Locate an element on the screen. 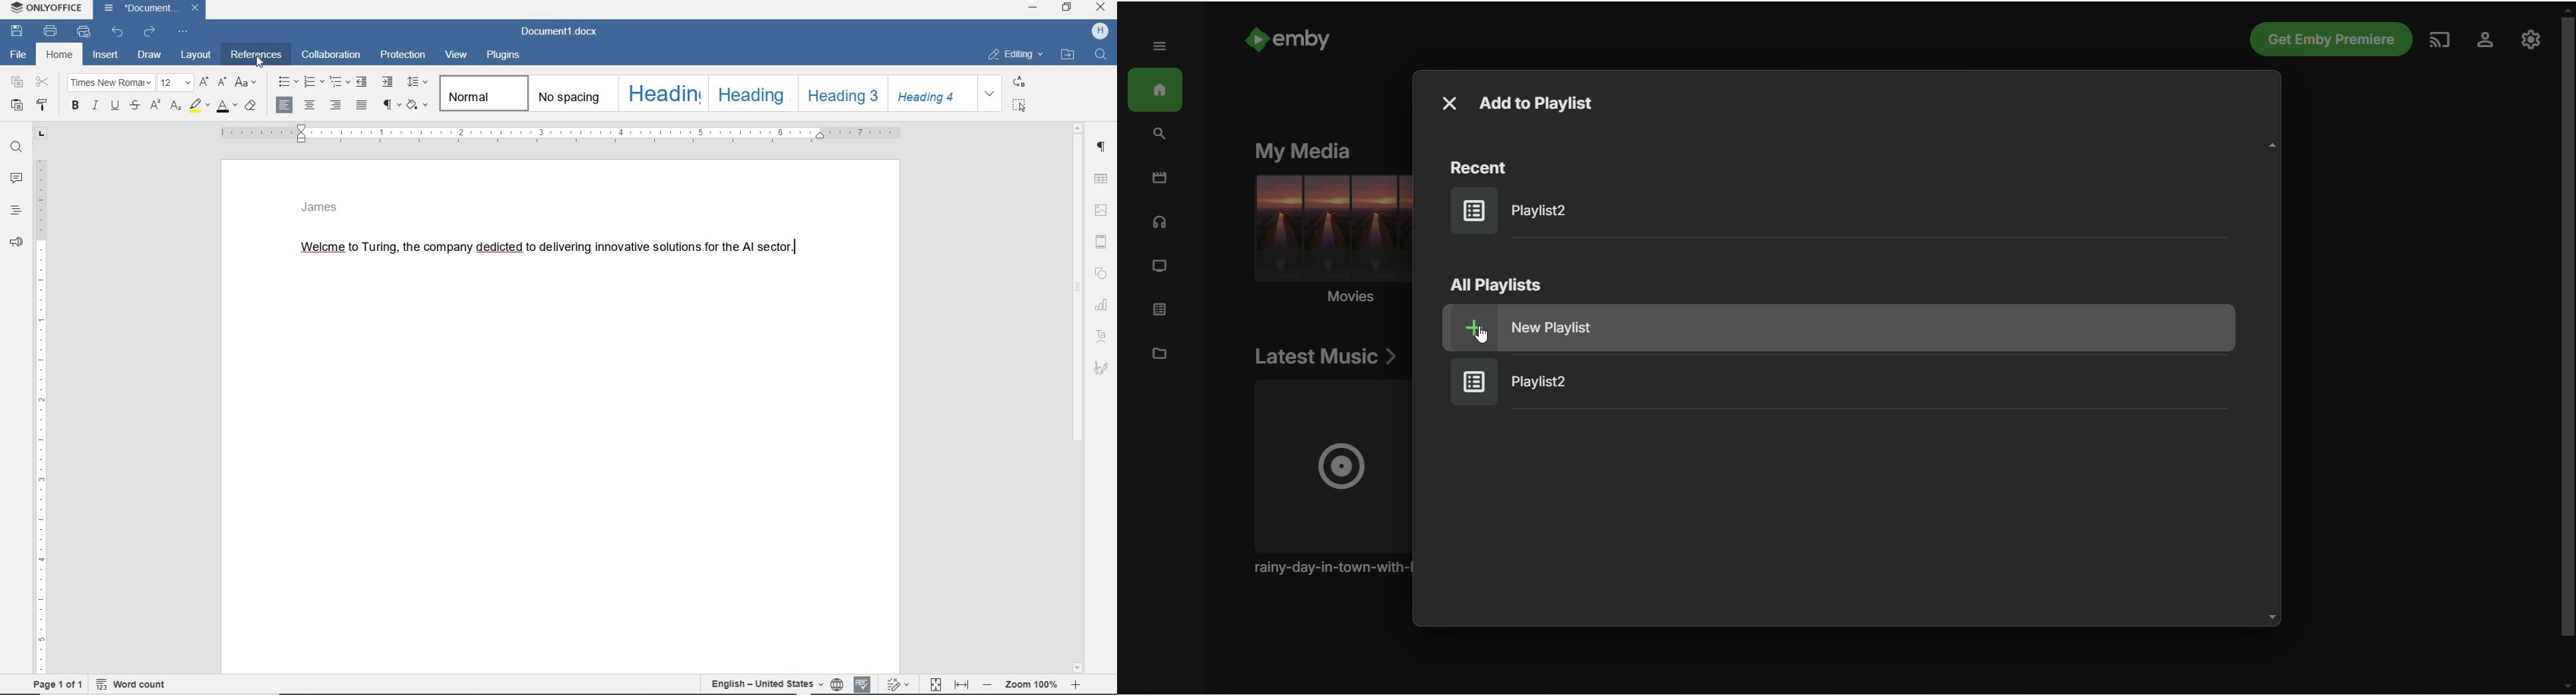 The image size is (2576, 700). font color is located at coordinates (225, 108).